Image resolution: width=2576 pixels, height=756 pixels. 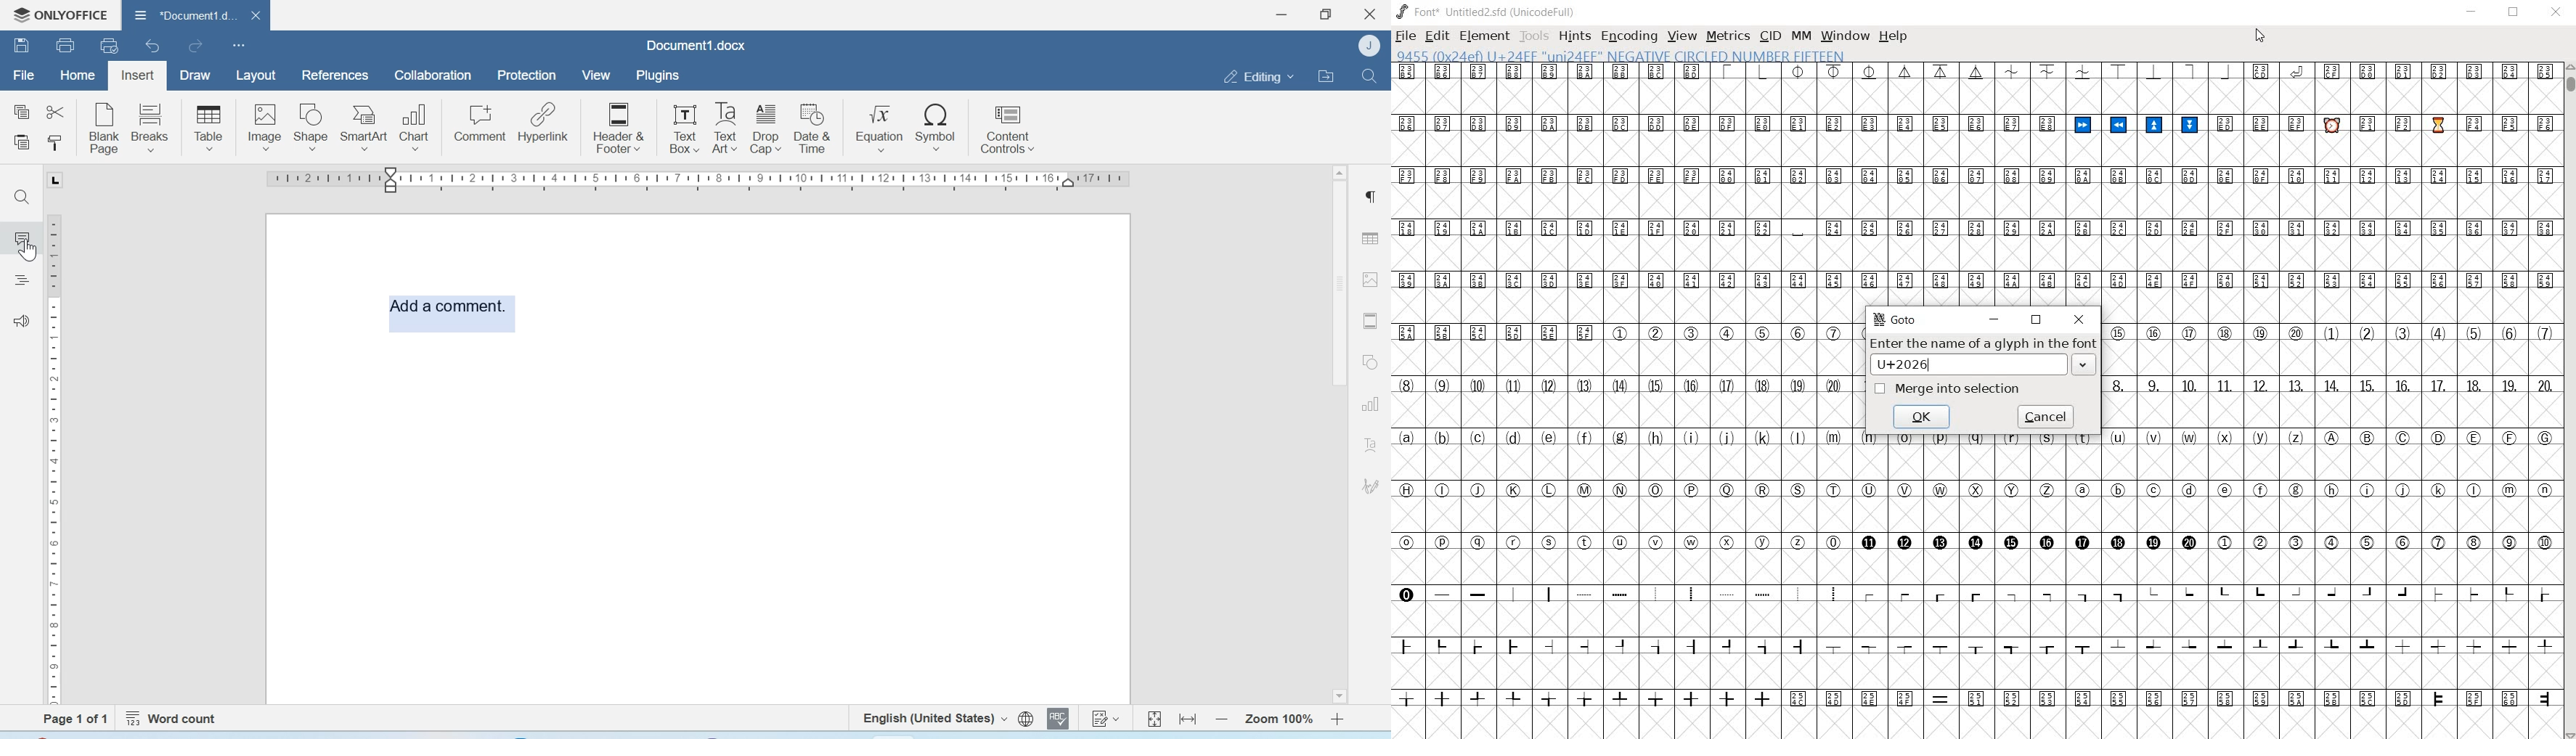 I want to click on set document language, so click(x=1026, y=719).